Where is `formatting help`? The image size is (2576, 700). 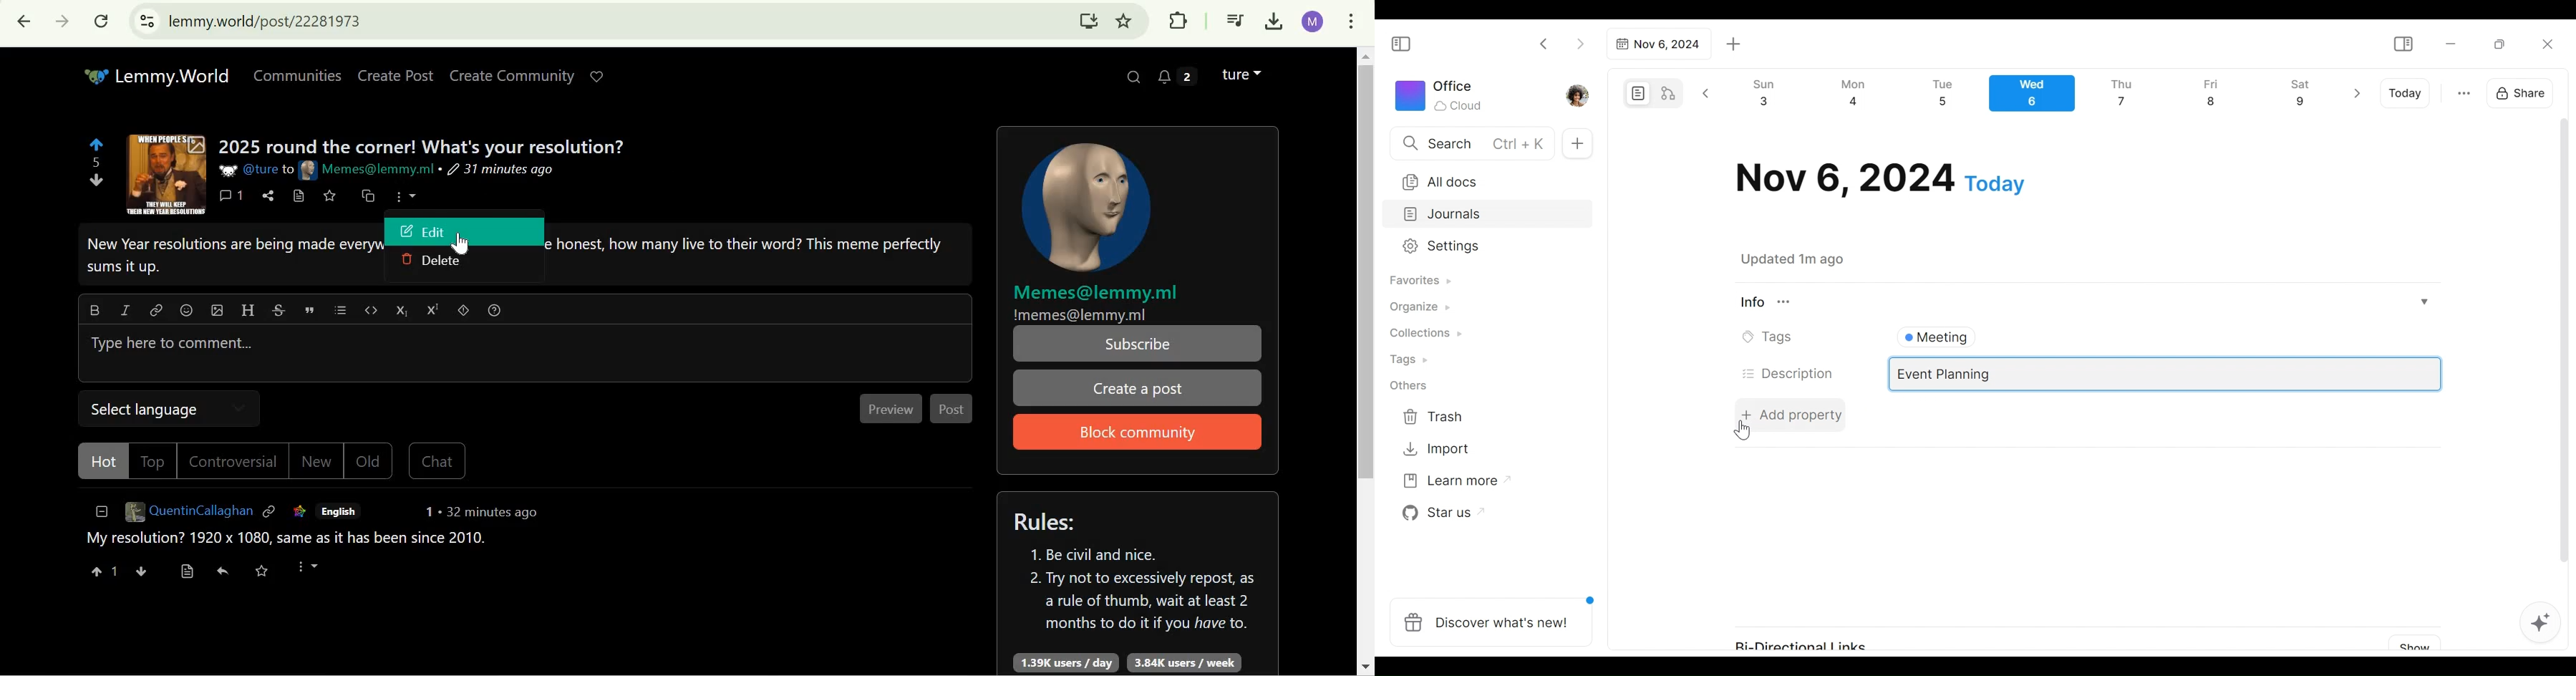 formatting help is located at coordinates (495, 308).